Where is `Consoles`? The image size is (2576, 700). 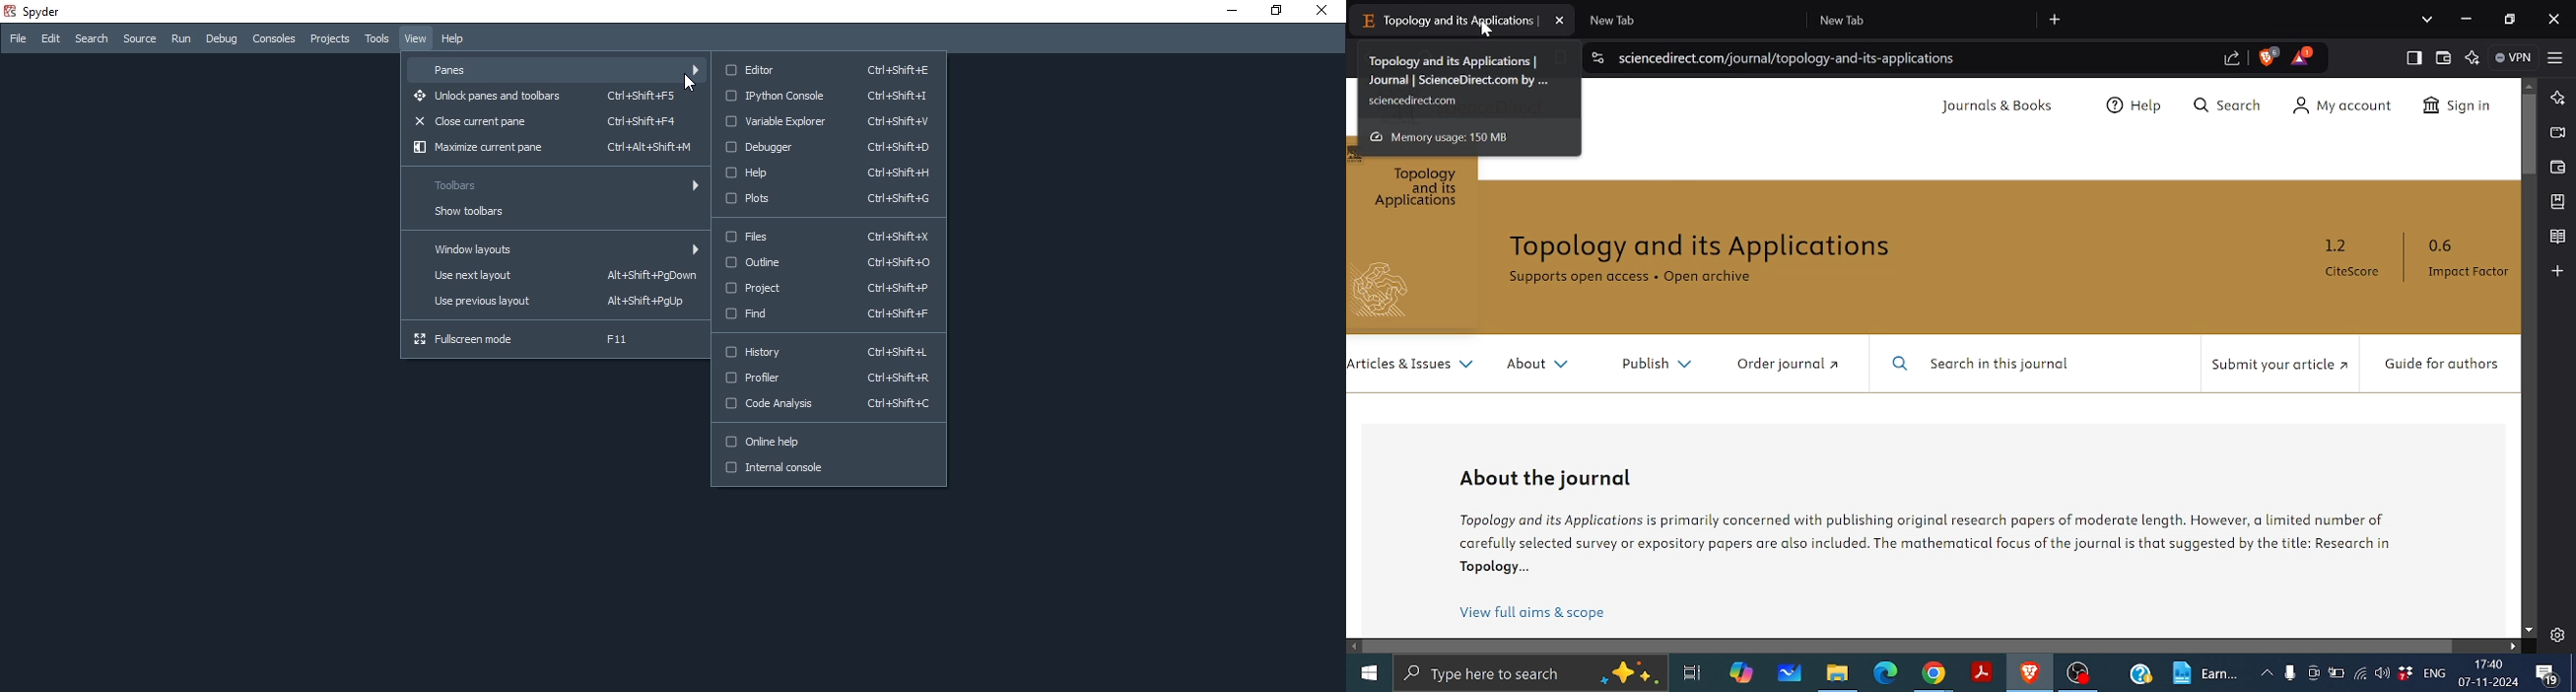 Consoles is located at coordinates (276, 37).